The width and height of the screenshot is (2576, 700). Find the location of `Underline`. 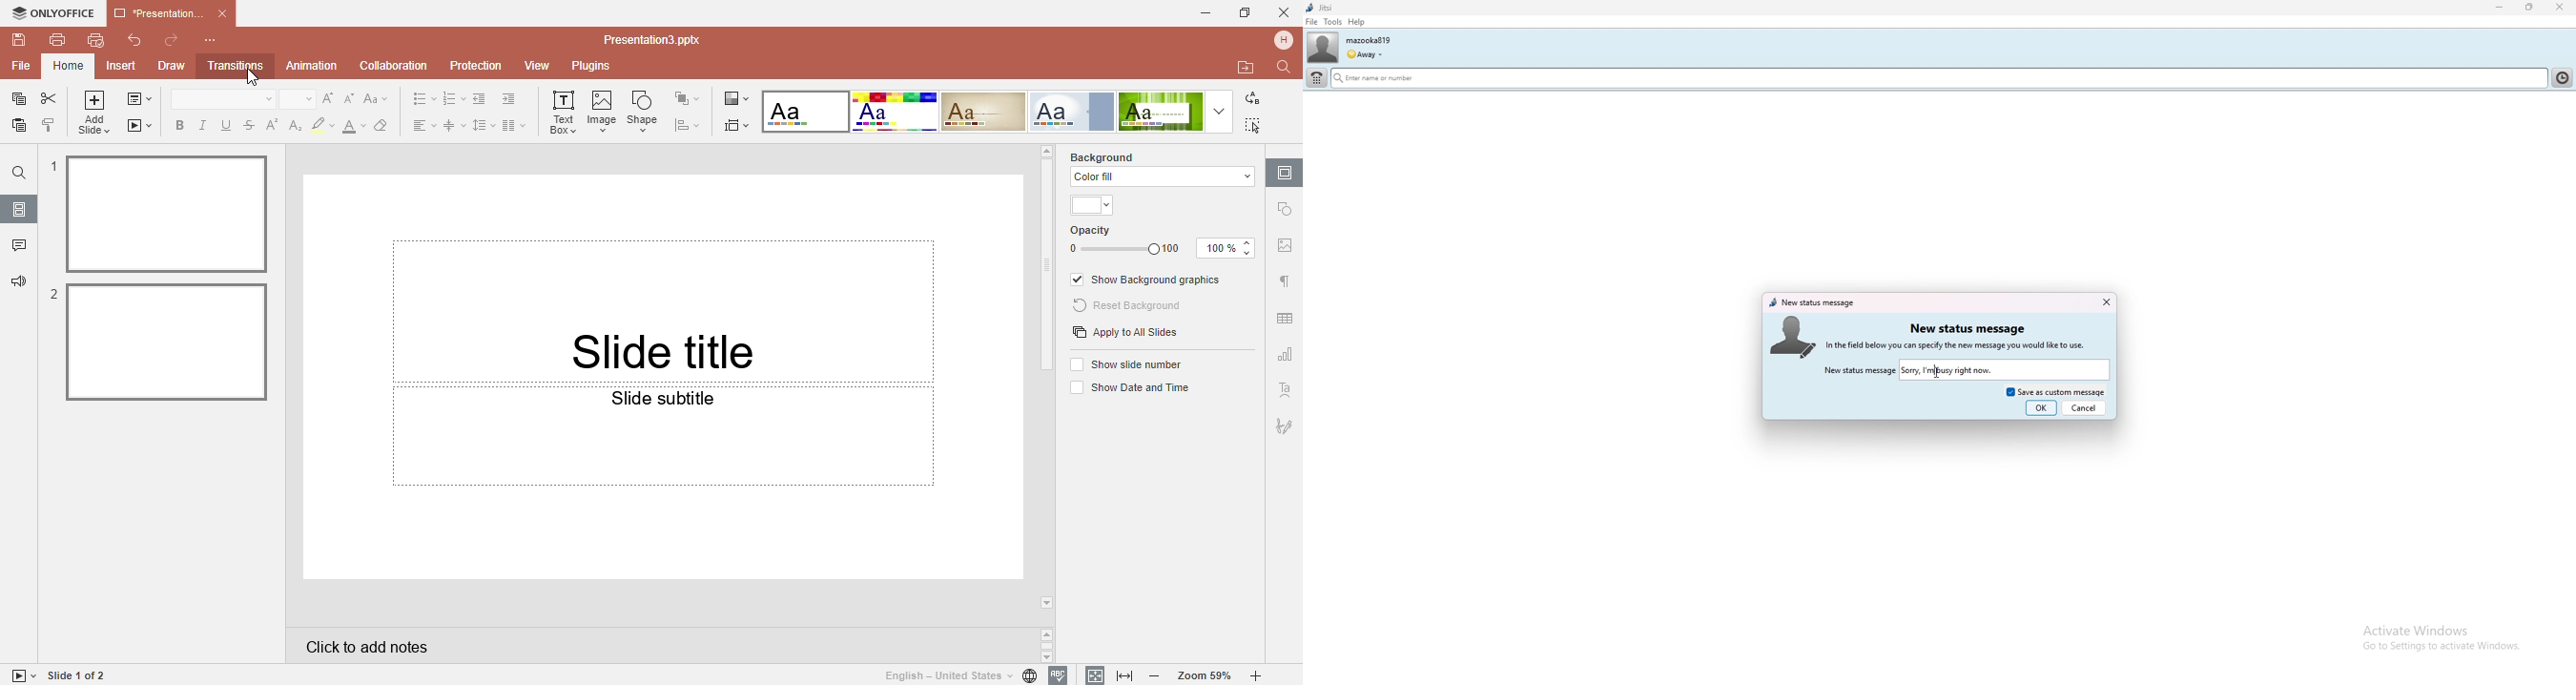

Underline is located at coordinates (228, 125).